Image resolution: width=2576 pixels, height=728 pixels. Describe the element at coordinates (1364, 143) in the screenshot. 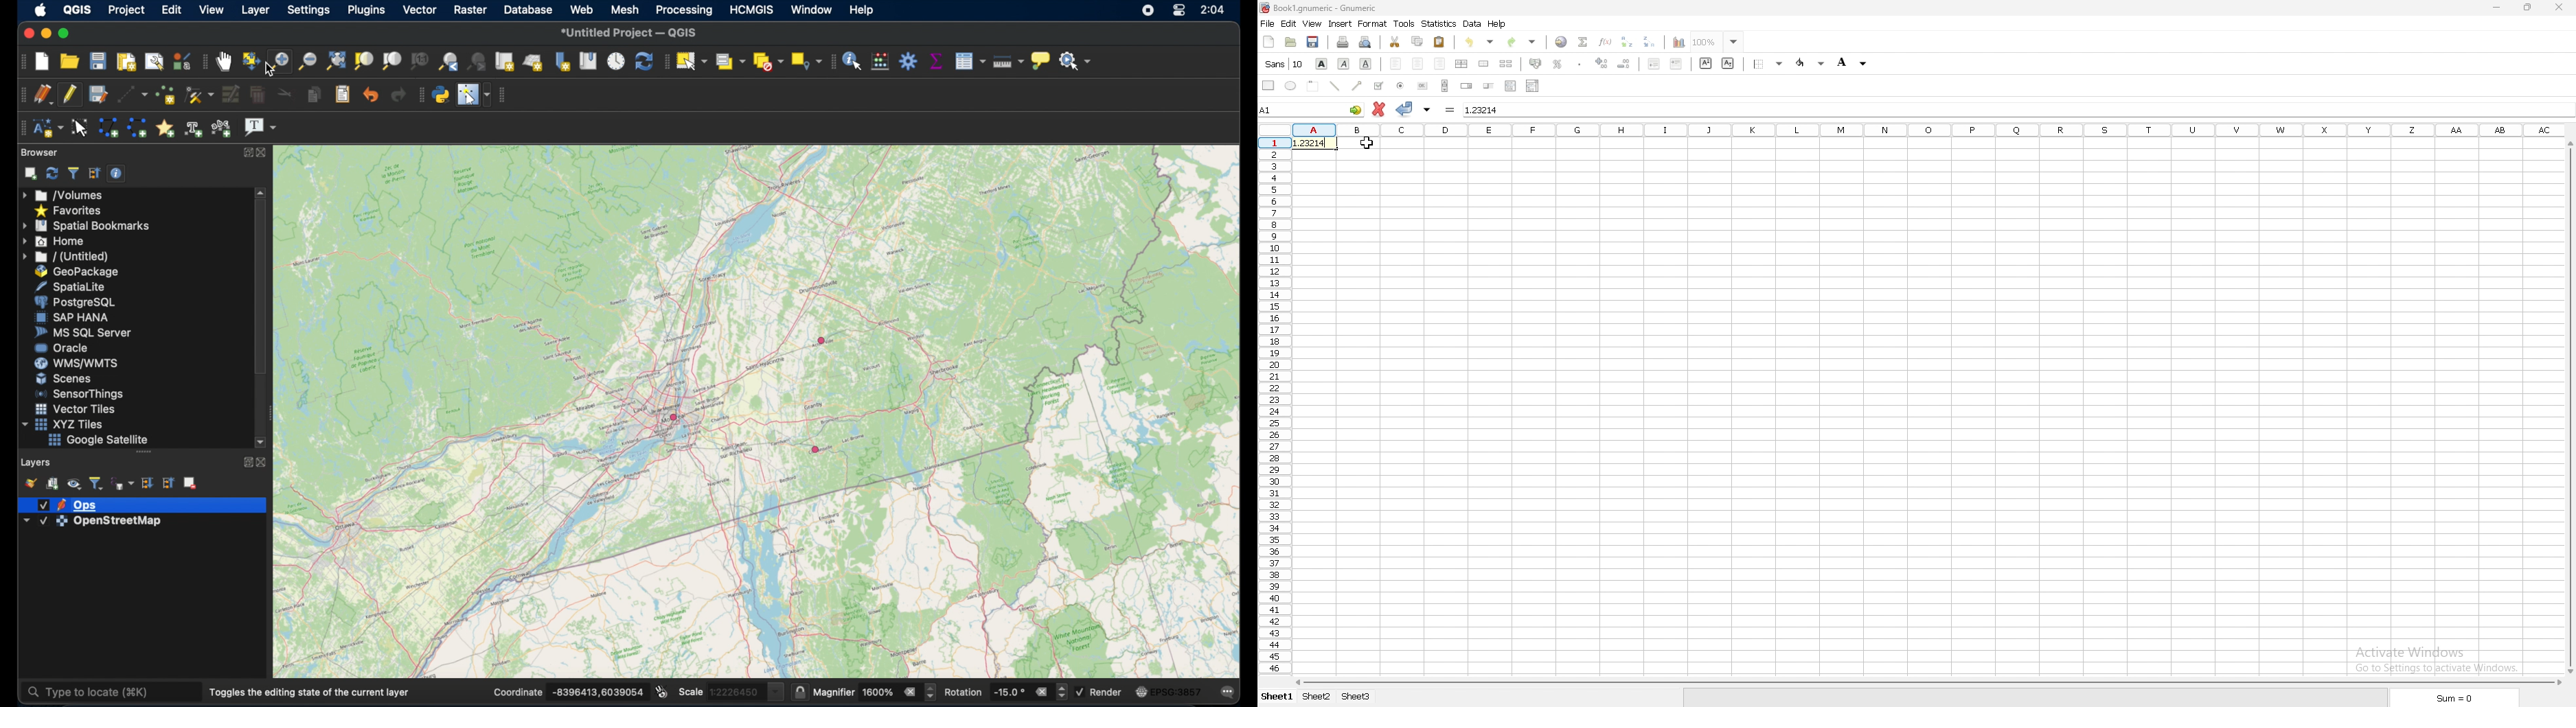

I see `cursor` at that location.